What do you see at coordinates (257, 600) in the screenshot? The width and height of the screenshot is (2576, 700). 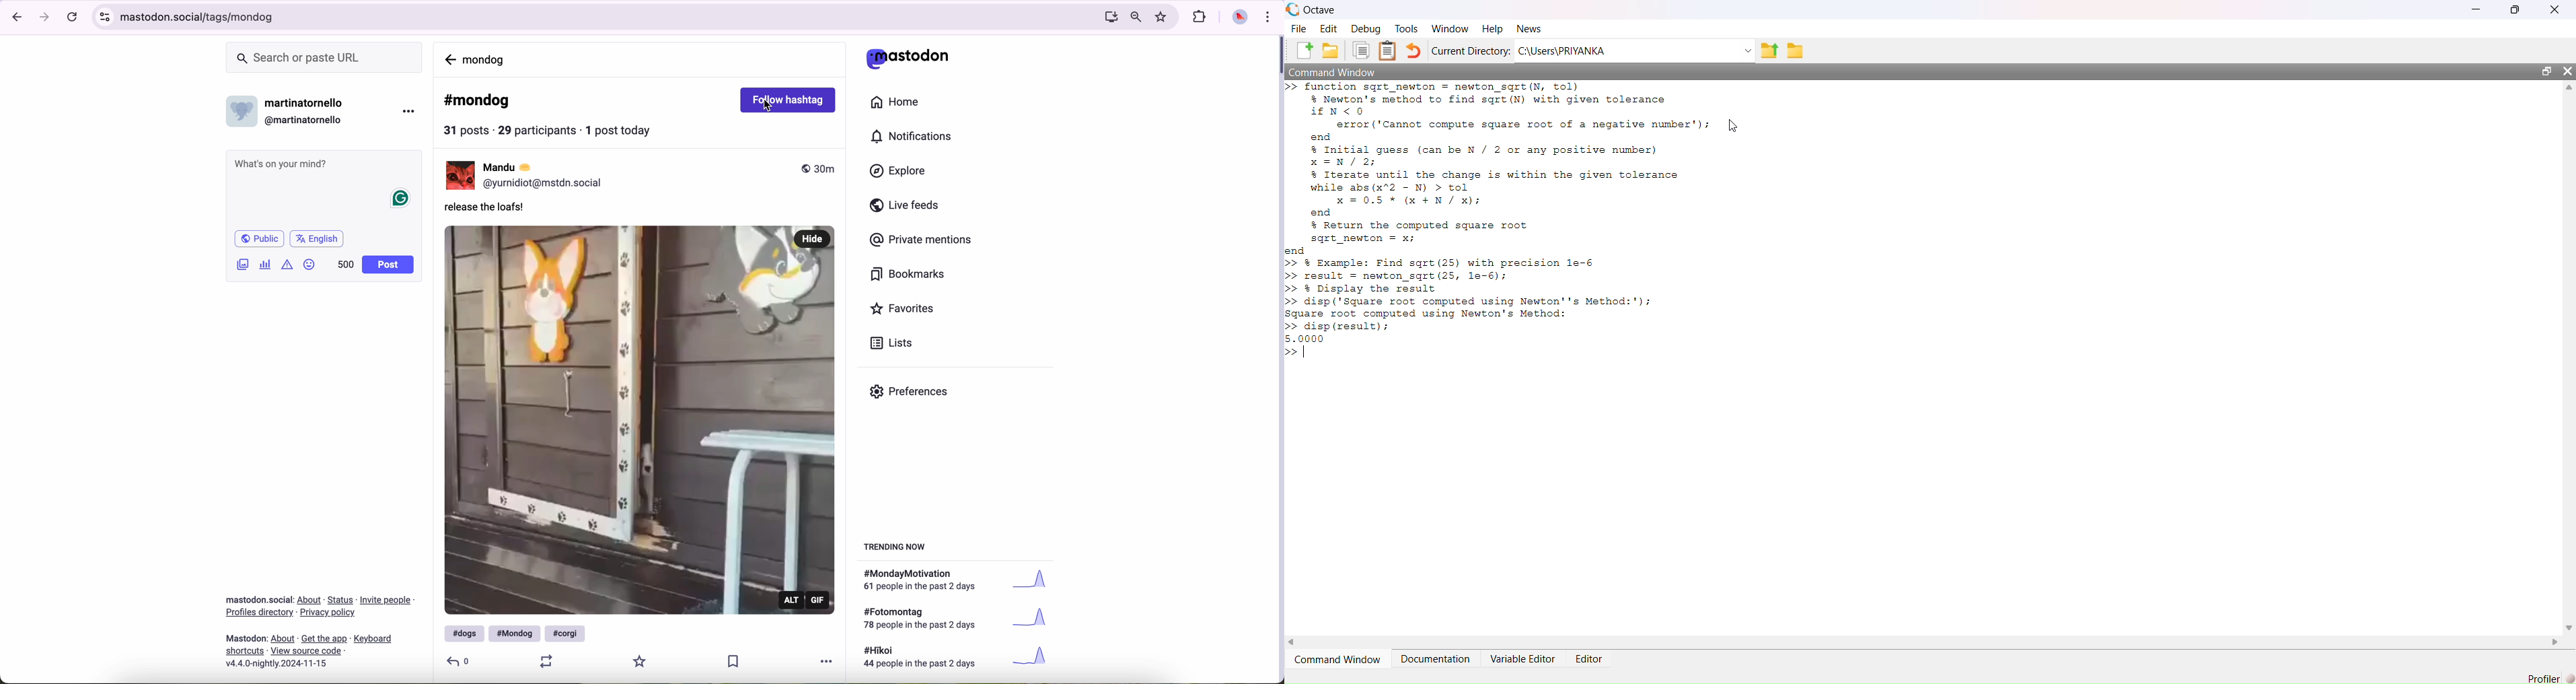 I see `Mastodon social` at bounding box center [257, 600].